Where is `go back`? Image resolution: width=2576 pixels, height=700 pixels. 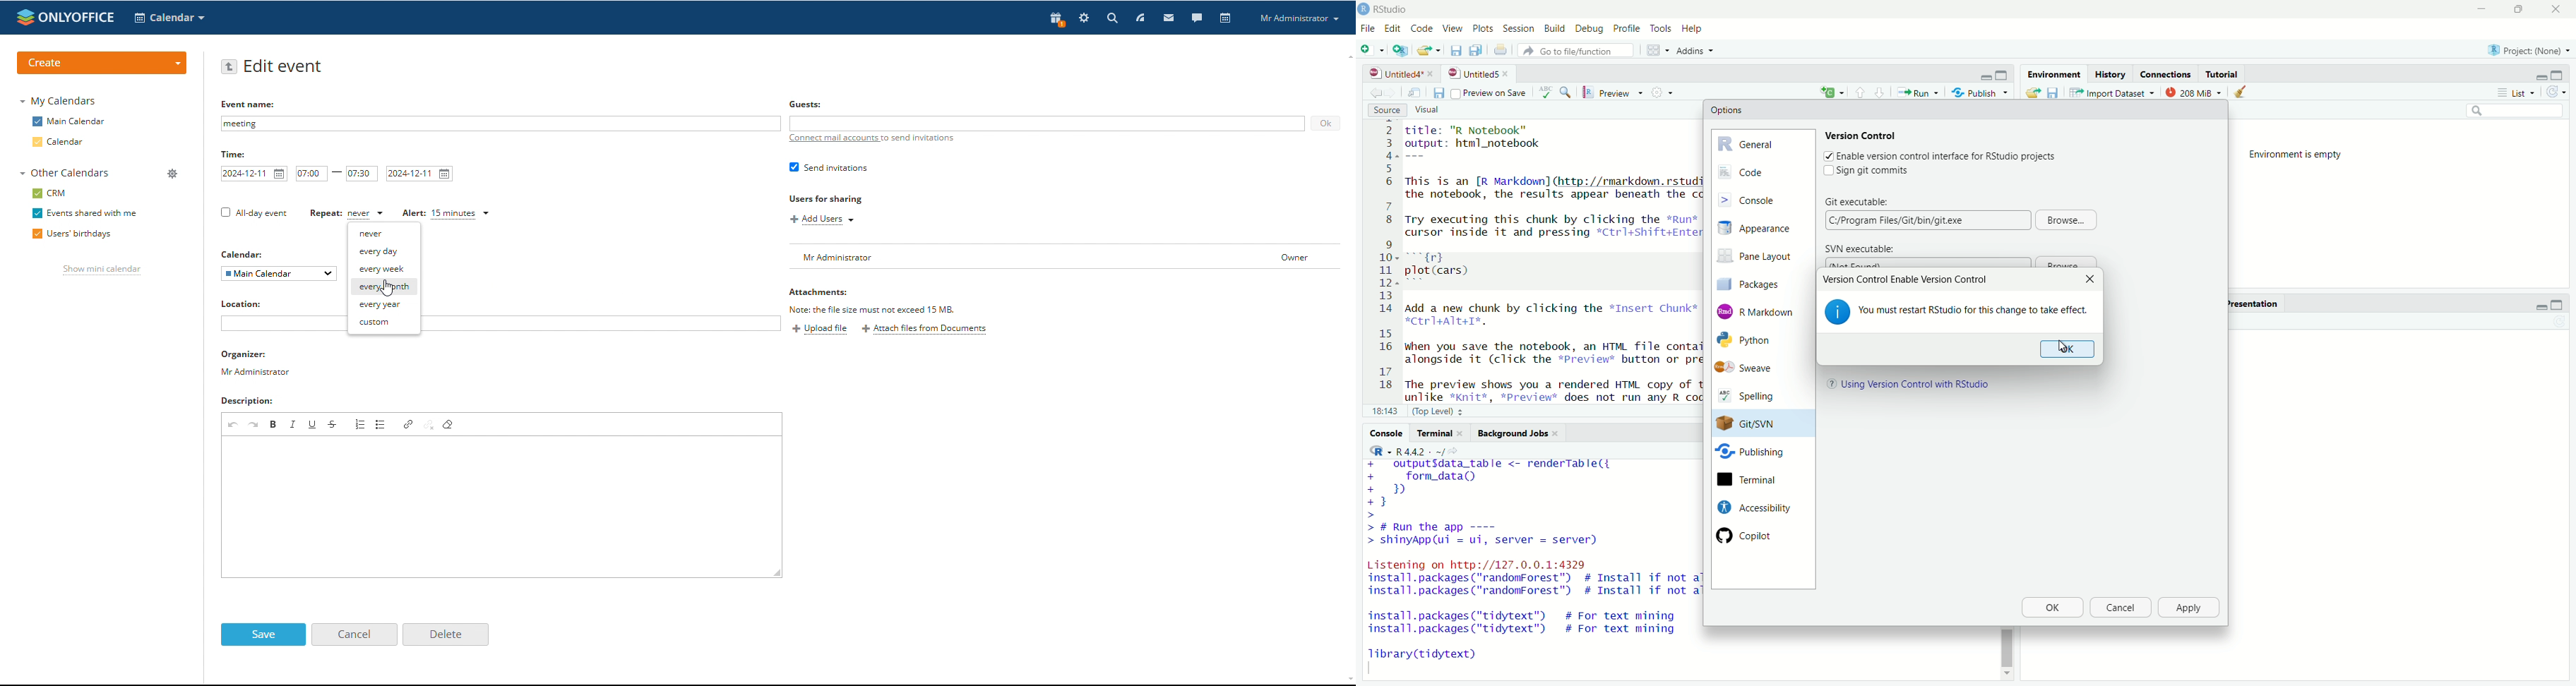 go back is located at coordinates (229, 66).